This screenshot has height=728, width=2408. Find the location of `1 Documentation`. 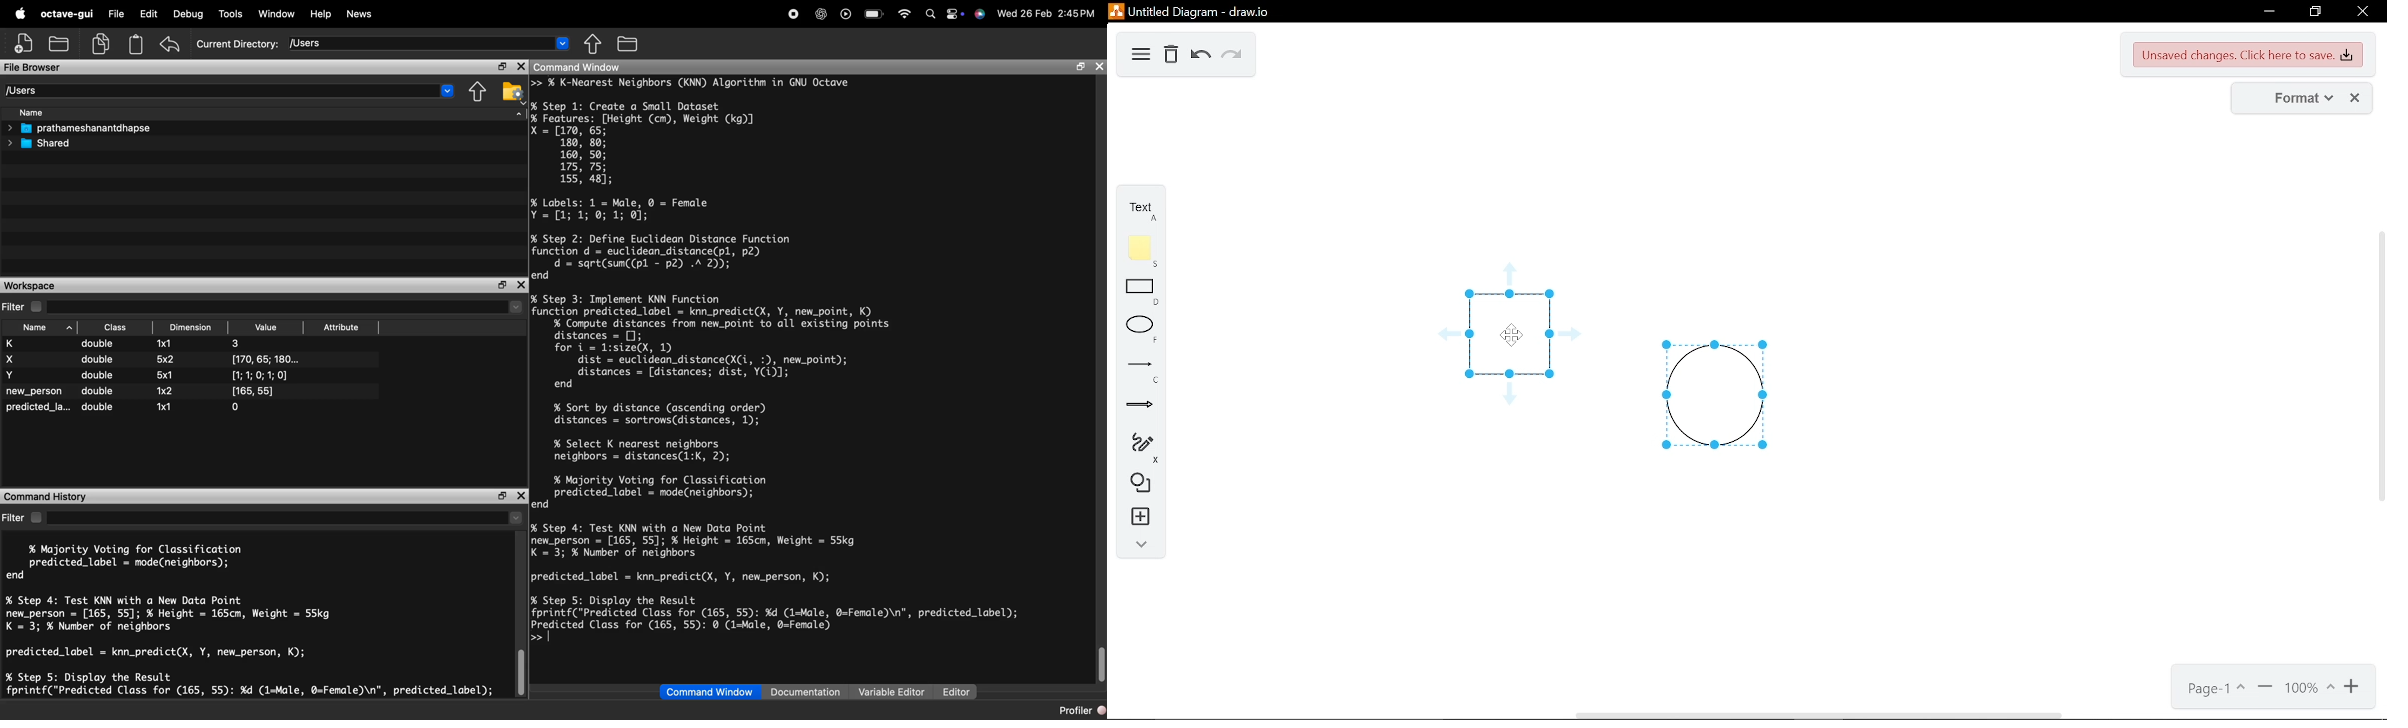

1 Documentation is located at coordinates (800, 688).